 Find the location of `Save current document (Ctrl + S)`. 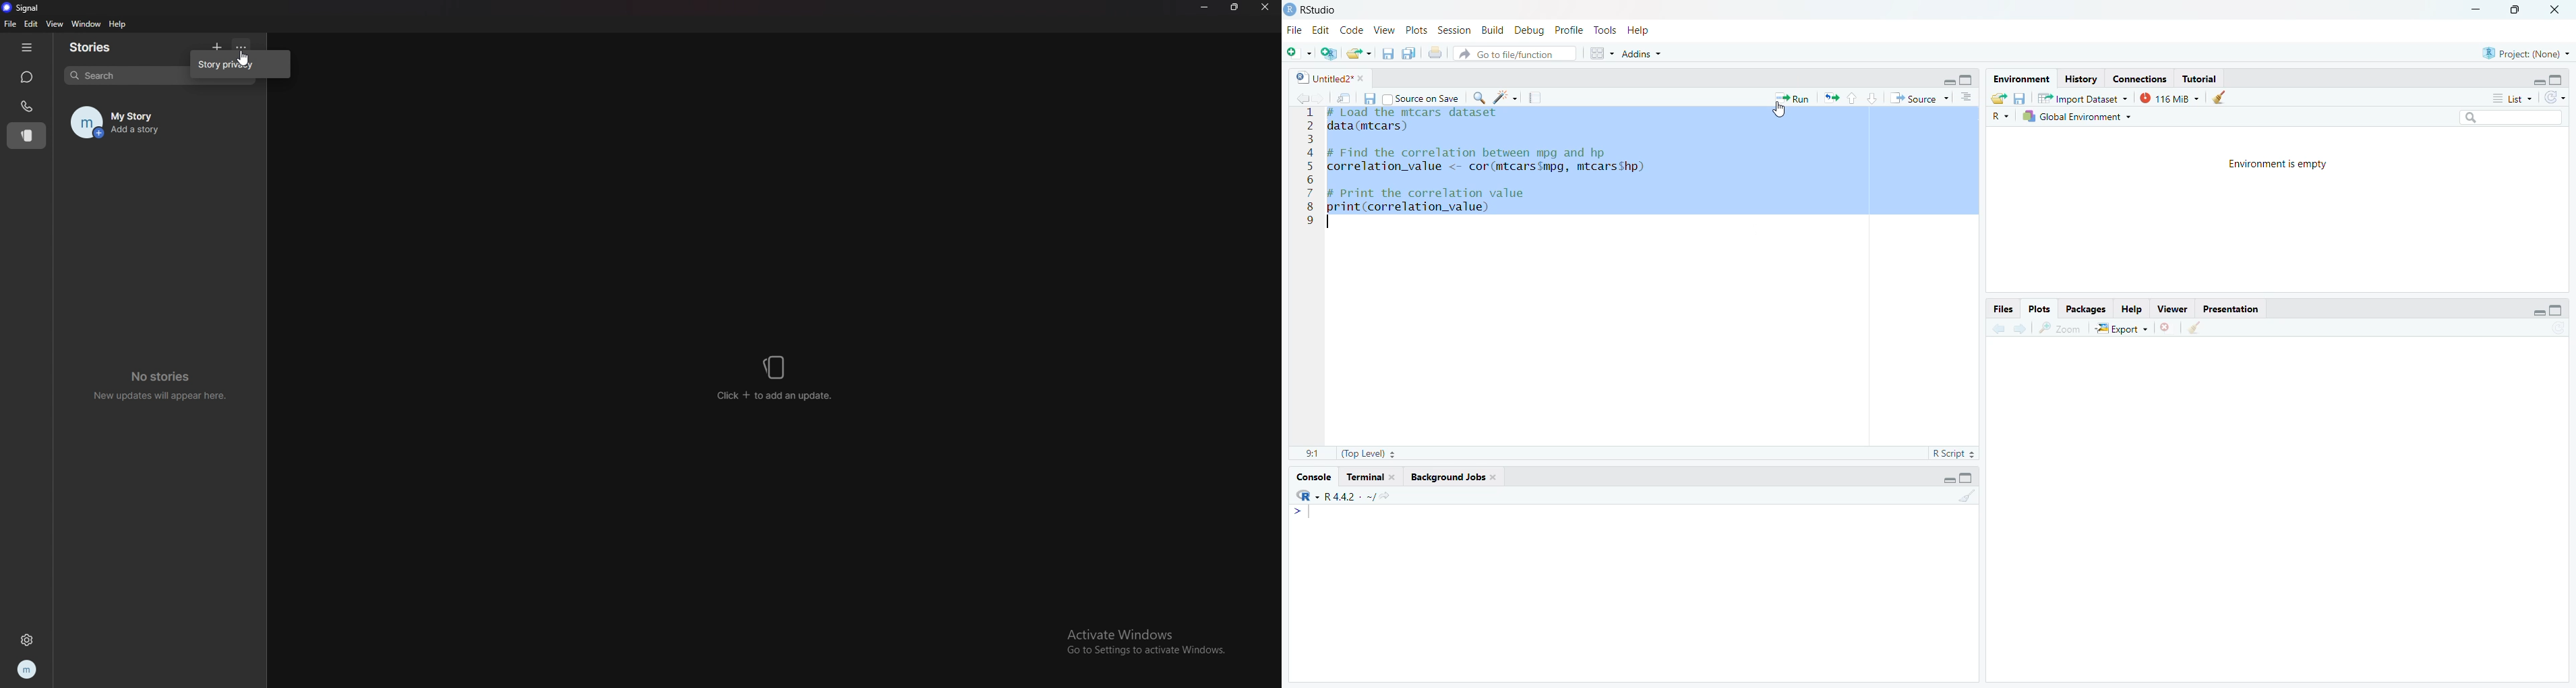

Save current document (Ctrl + S) is located at coordinates (1372, 97).